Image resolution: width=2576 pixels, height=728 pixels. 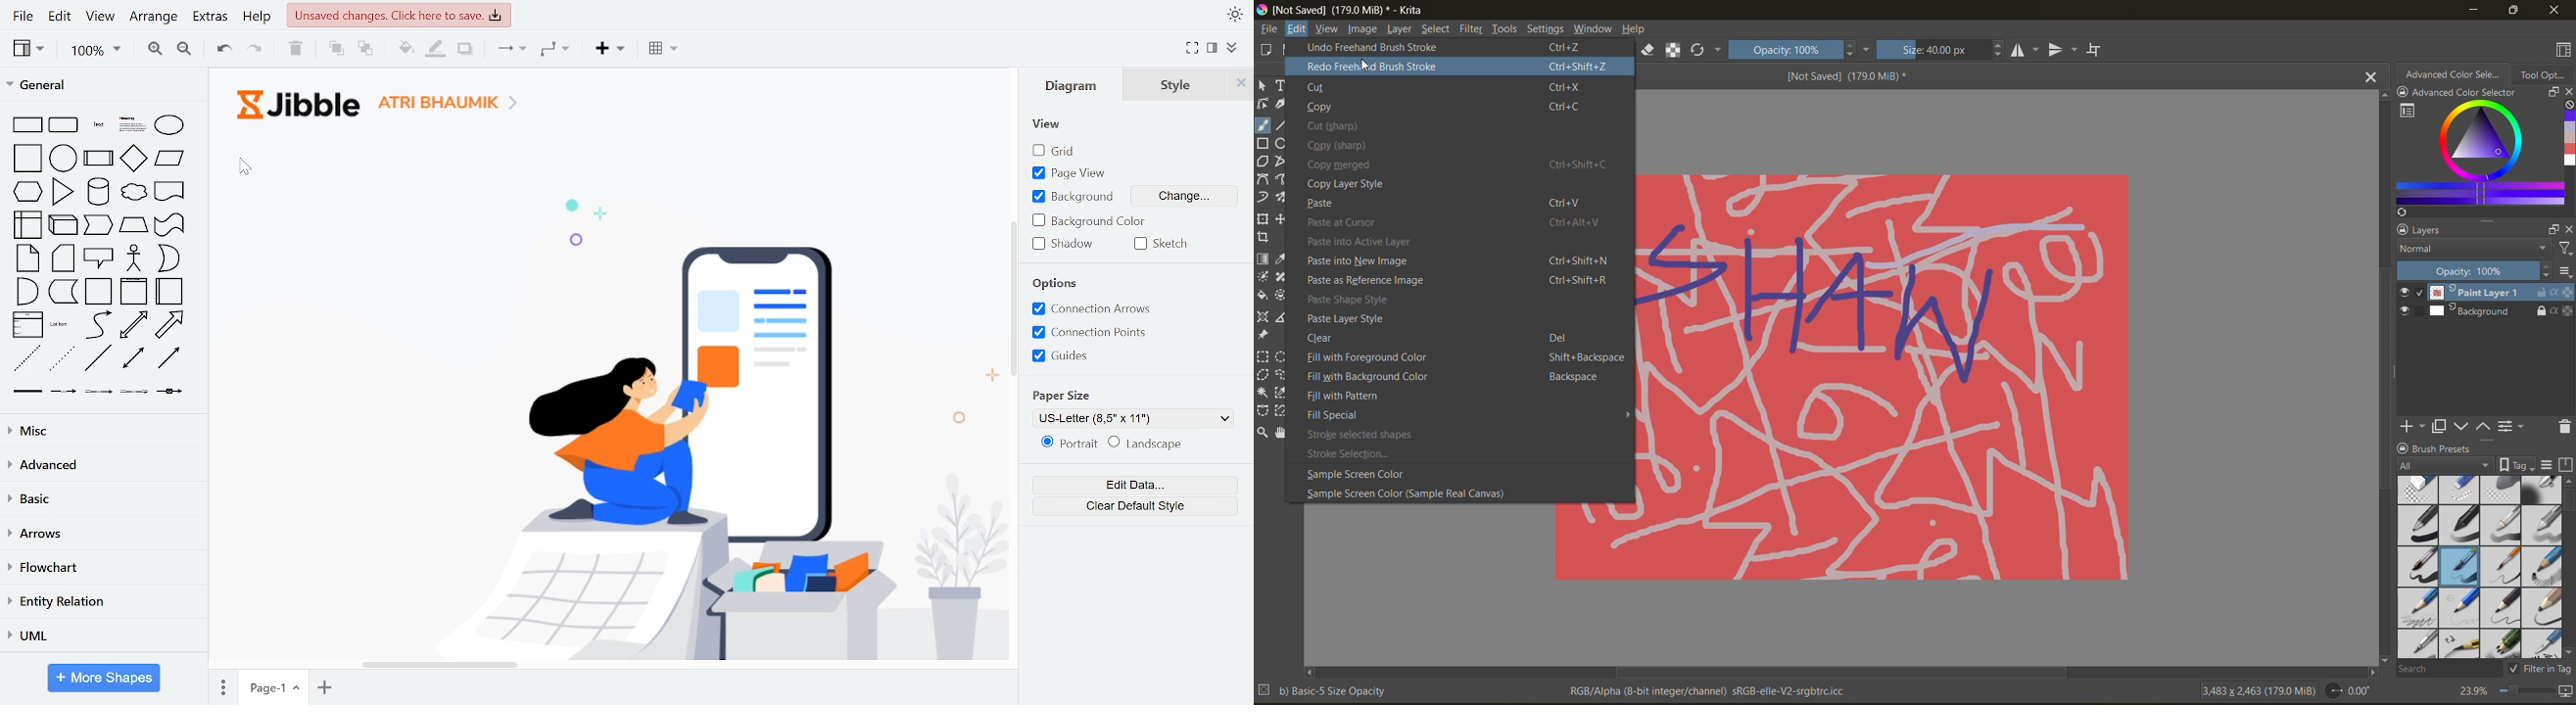 What do you see at coordinates (1138, 503) in the screenshot?
I see `clear default style` at bounding box center [1138, 503].